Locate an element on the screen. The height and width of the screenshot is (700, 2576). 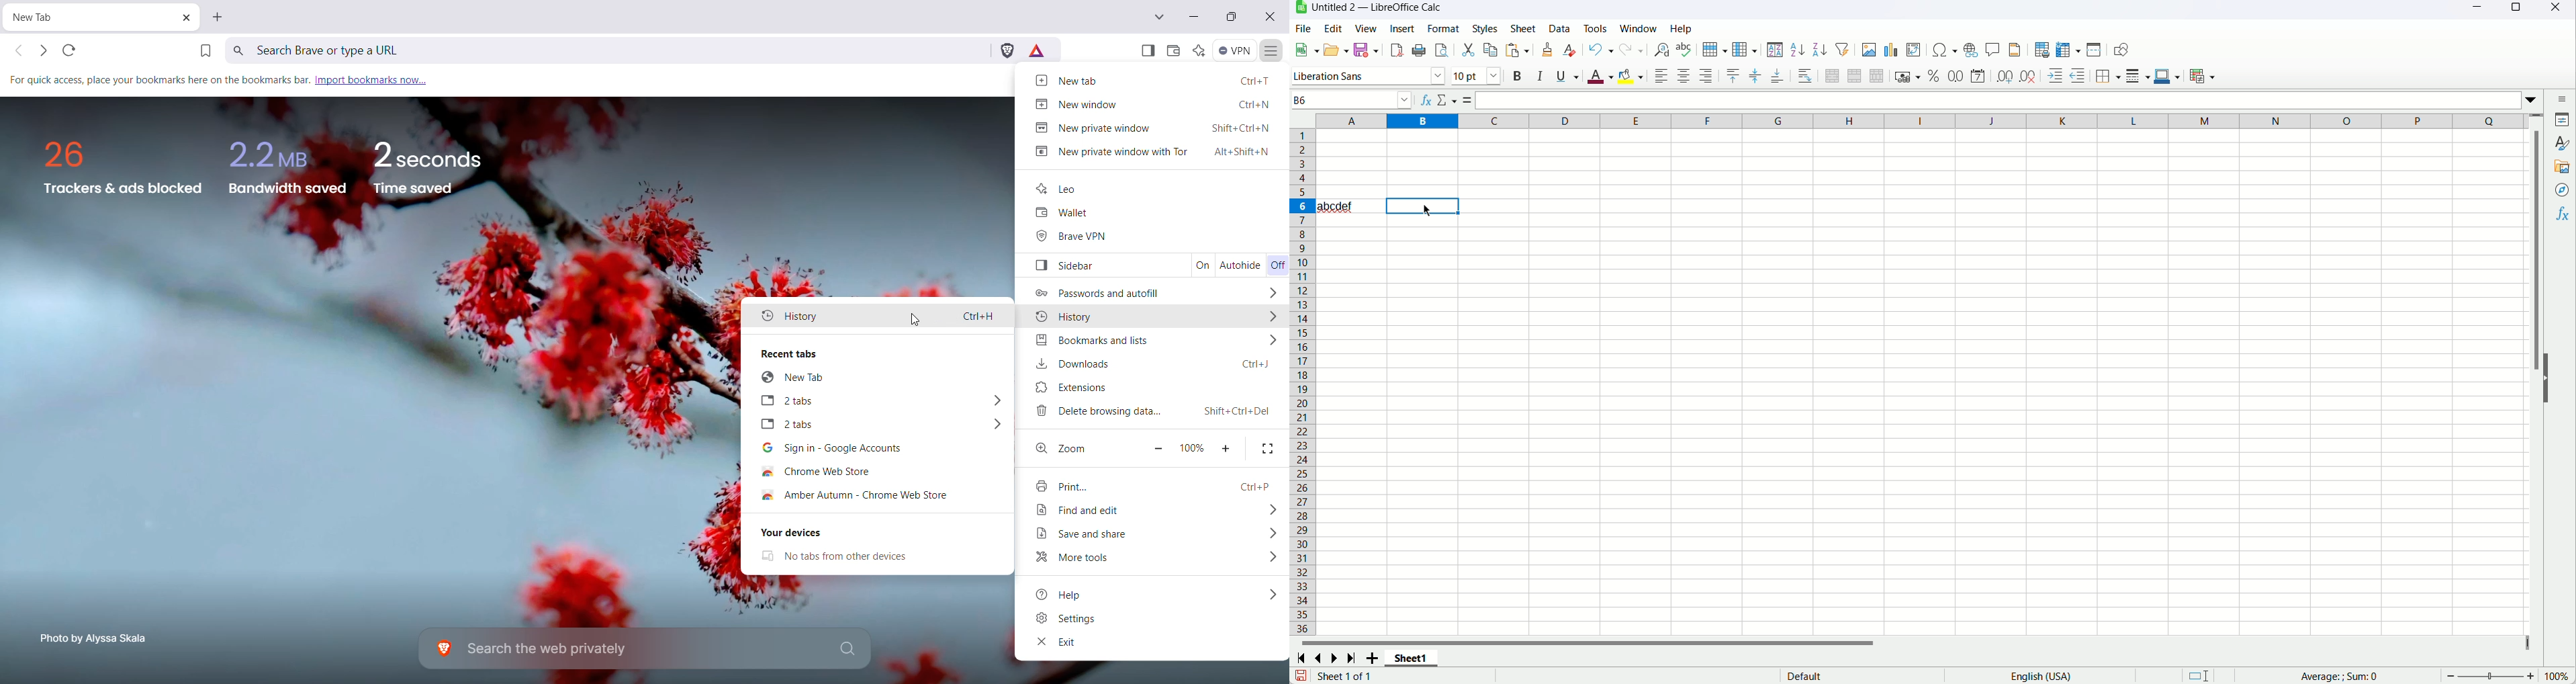
clone formatting is located at coordinates (1547, 50).